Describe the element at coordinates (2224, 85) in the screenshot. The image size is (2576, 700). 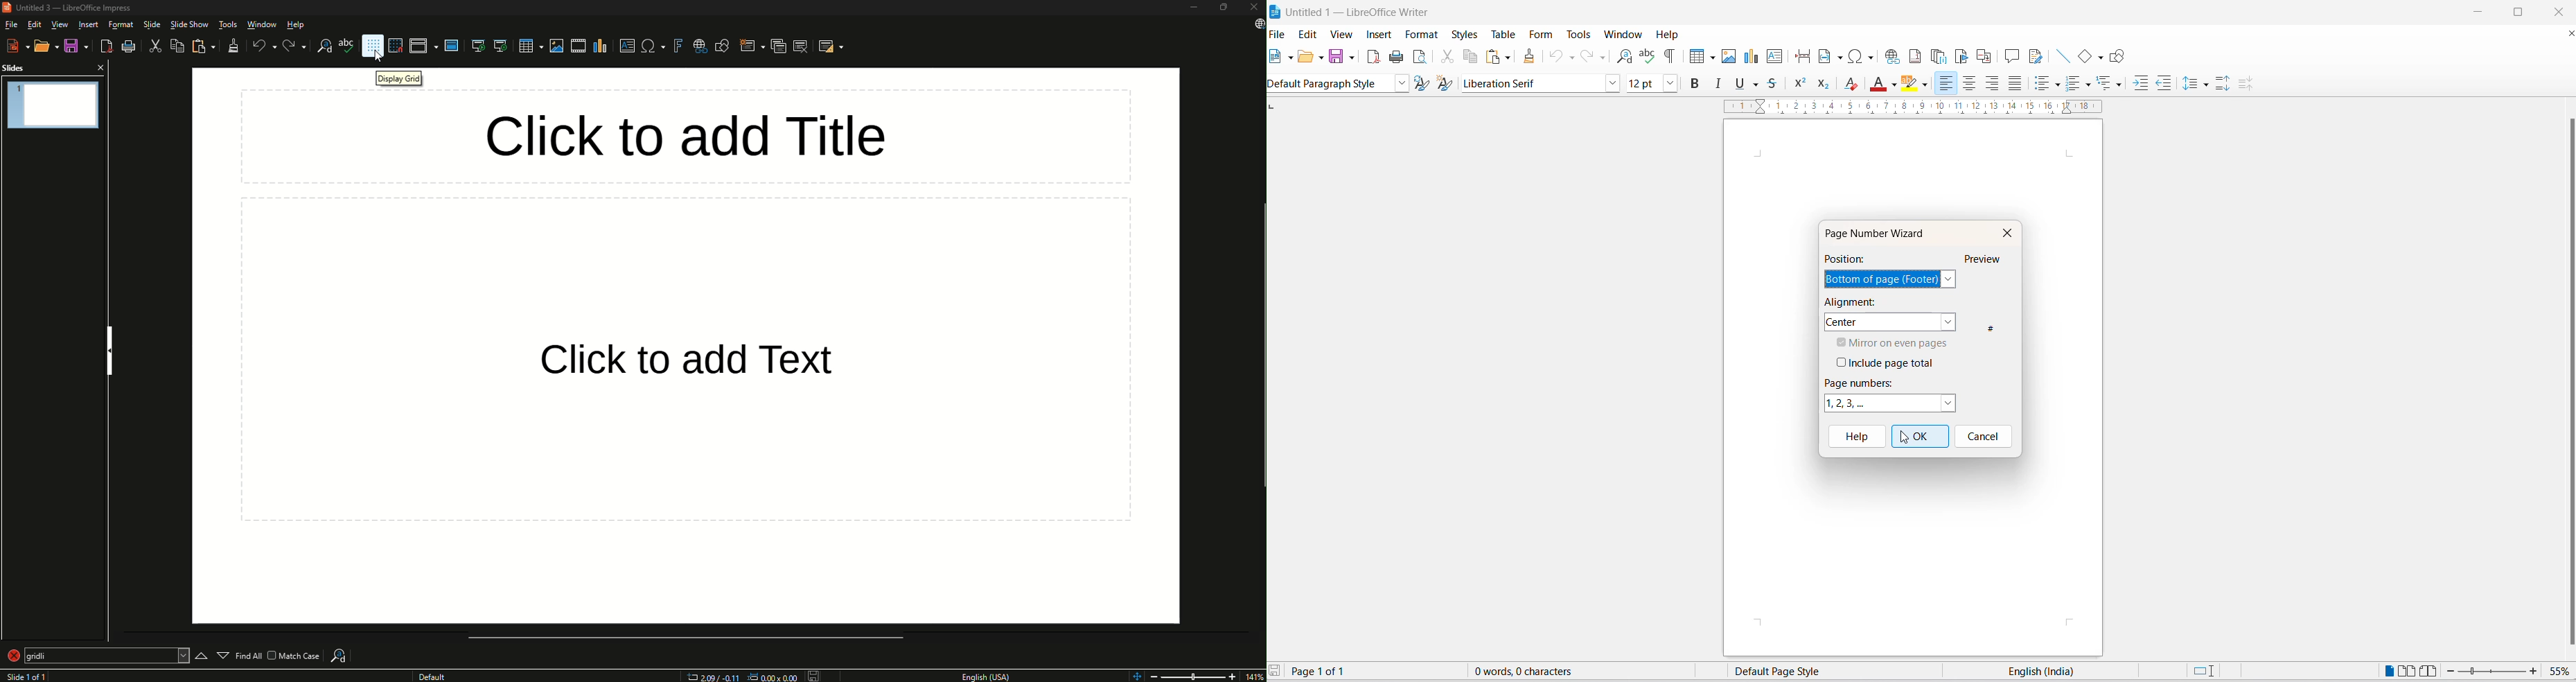
I see `increase paragraph spacing` at that location.